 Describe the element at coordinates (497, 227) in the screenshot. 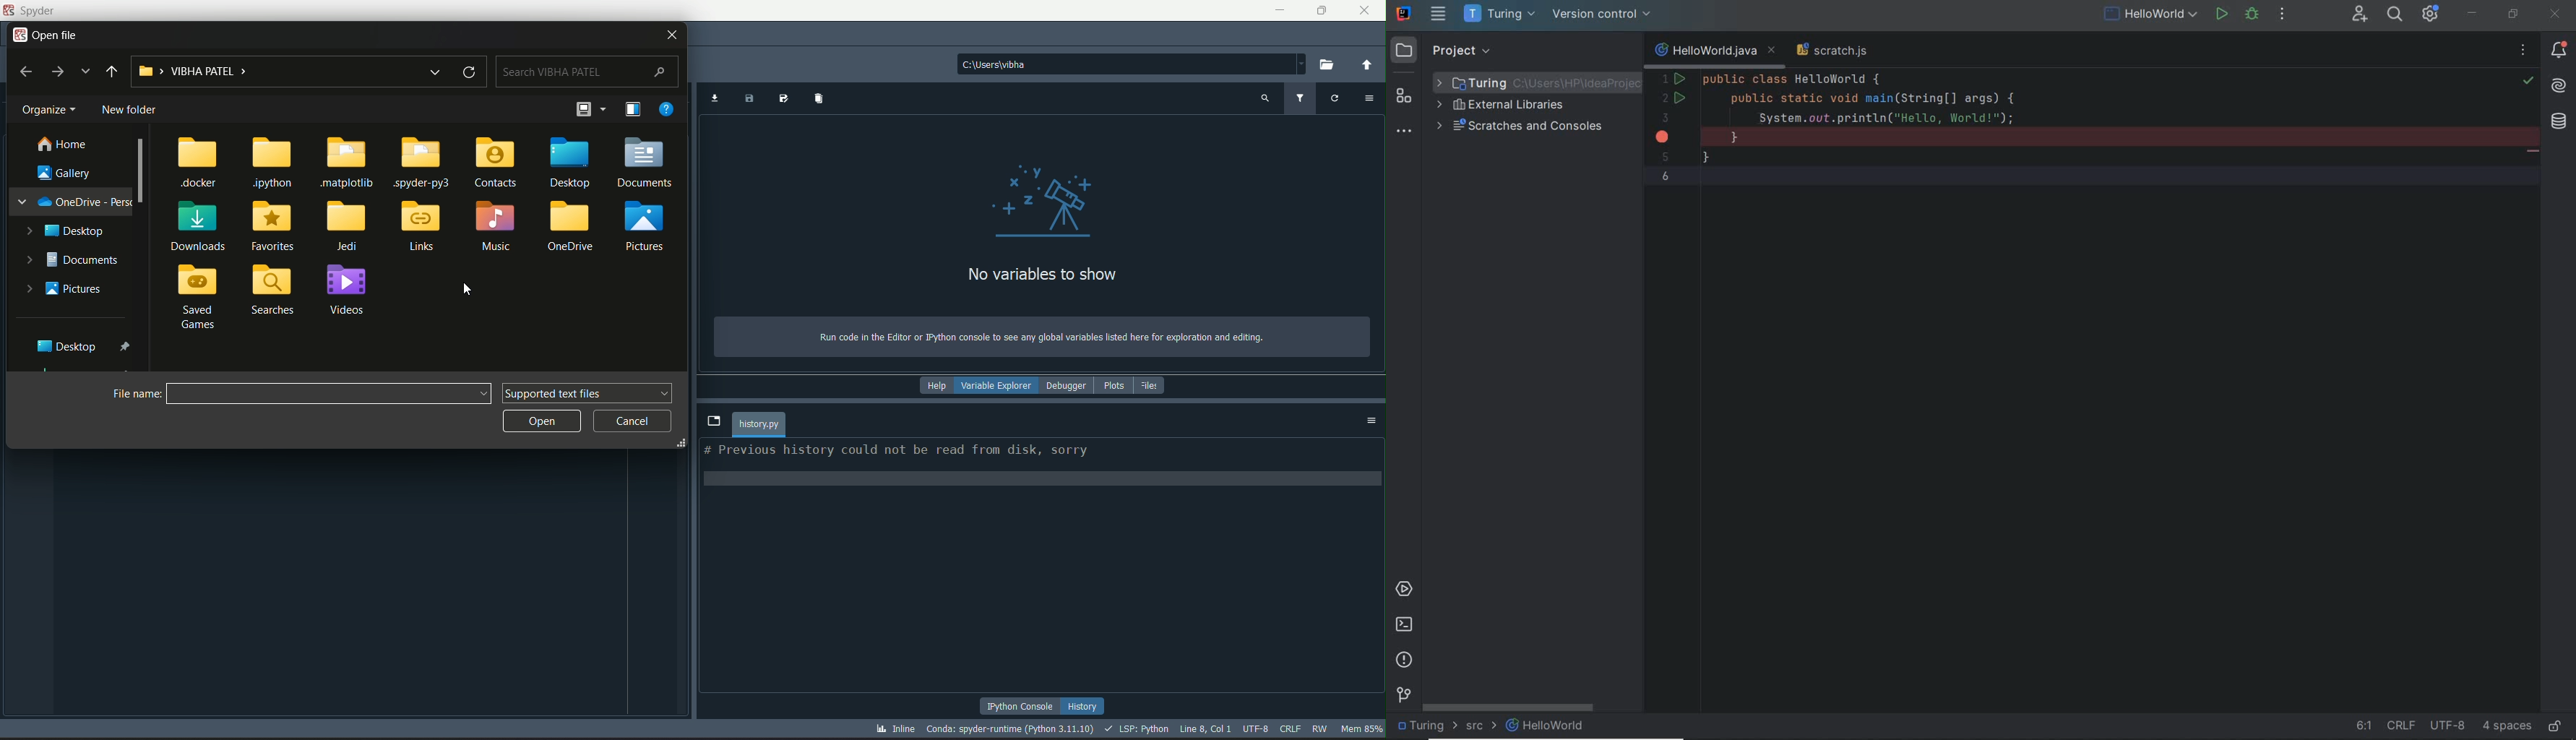

I see `music` at that location.